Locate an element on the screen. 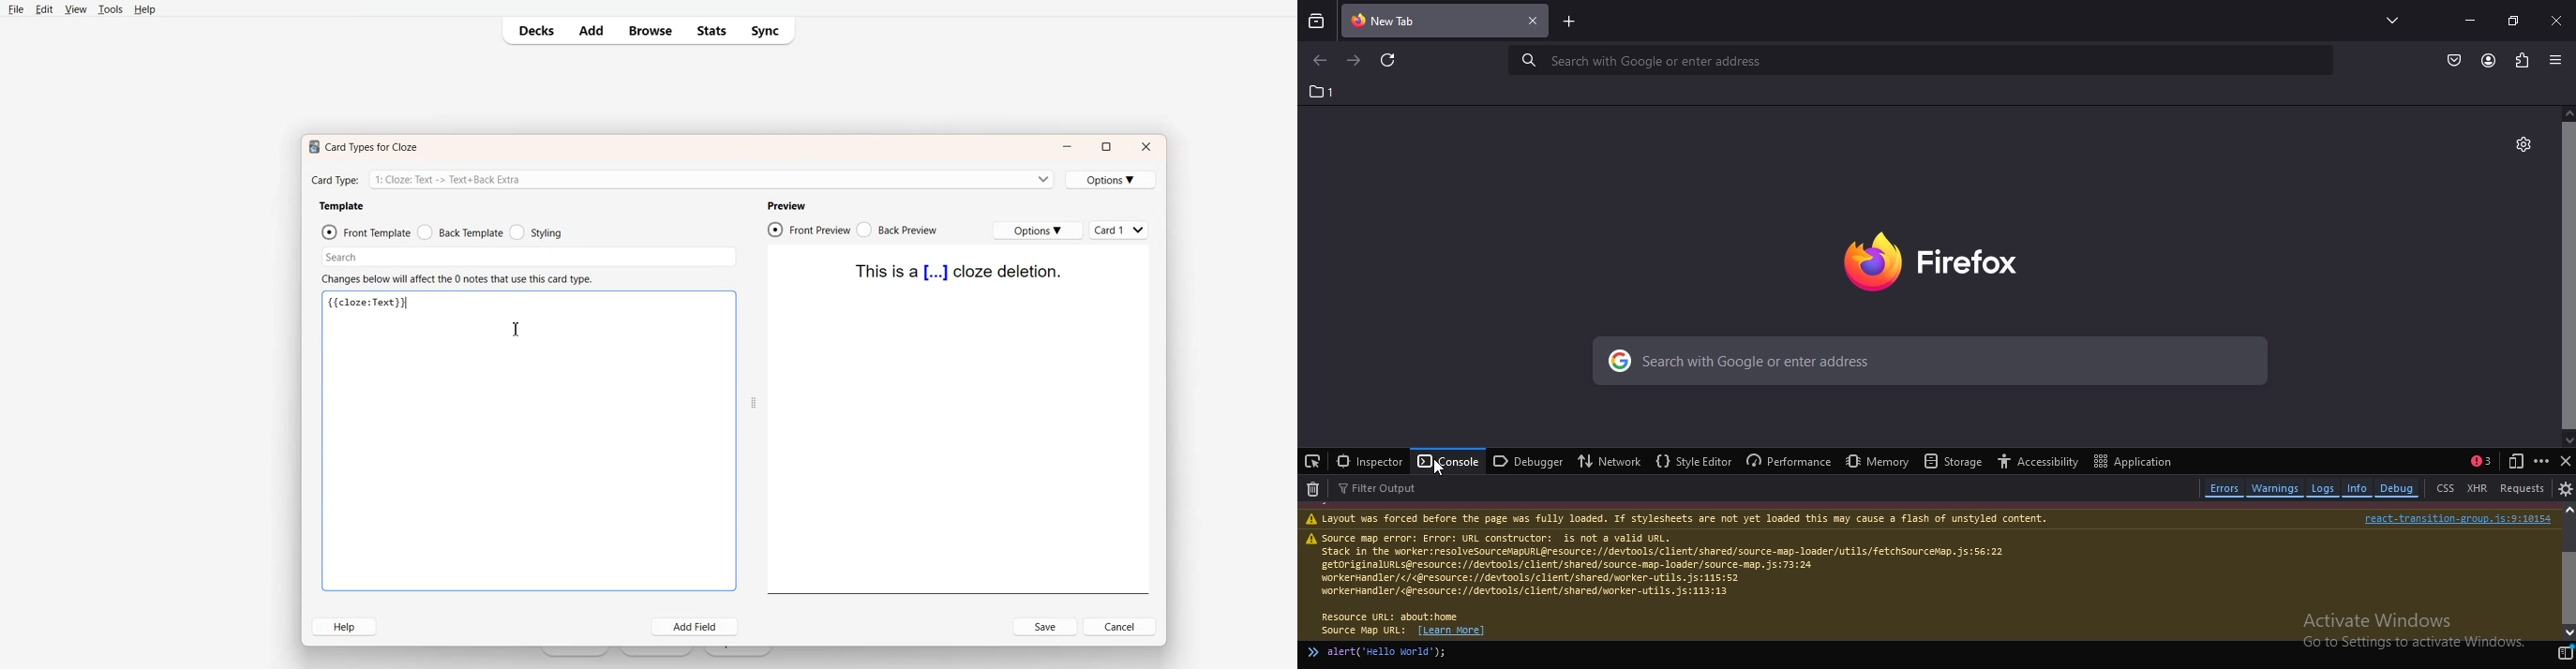 The height and width of the screenshot is (672, 2576). Search is located at coordinates (530, 257).